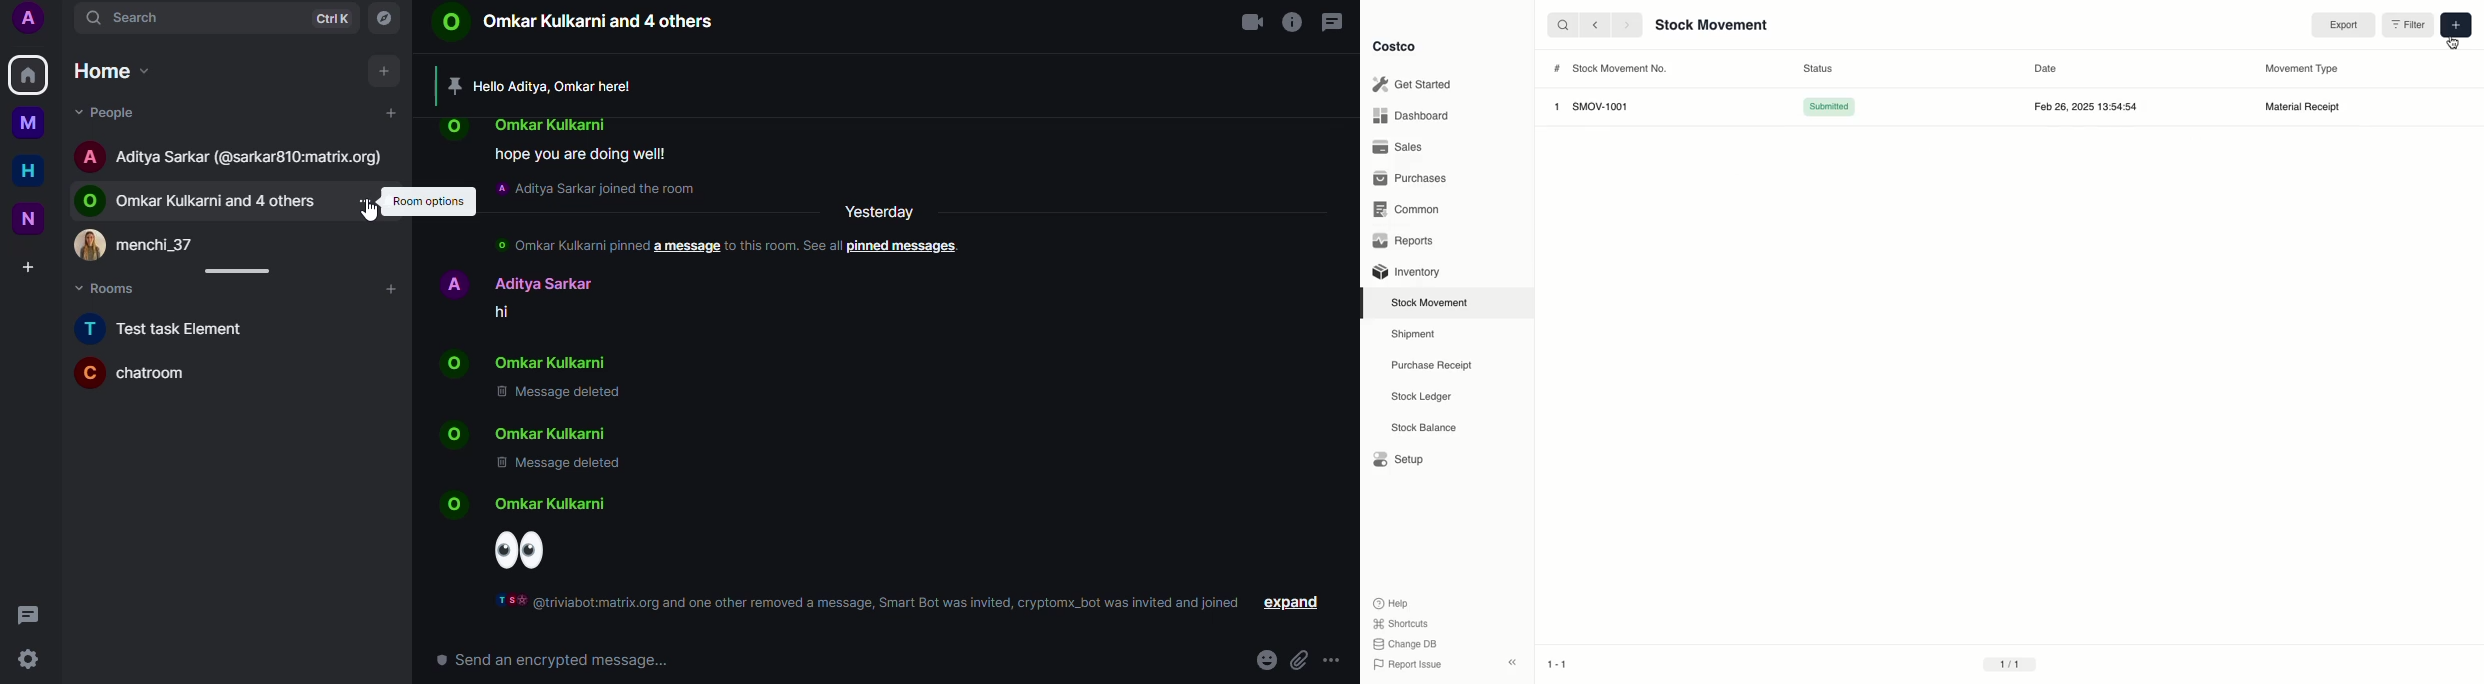 The height and width of the screenshot is (700, 2492). What do you see at coordinates (1407, 240) in the screenshot?
I see `Reports` at bounding box center [1407, 240].